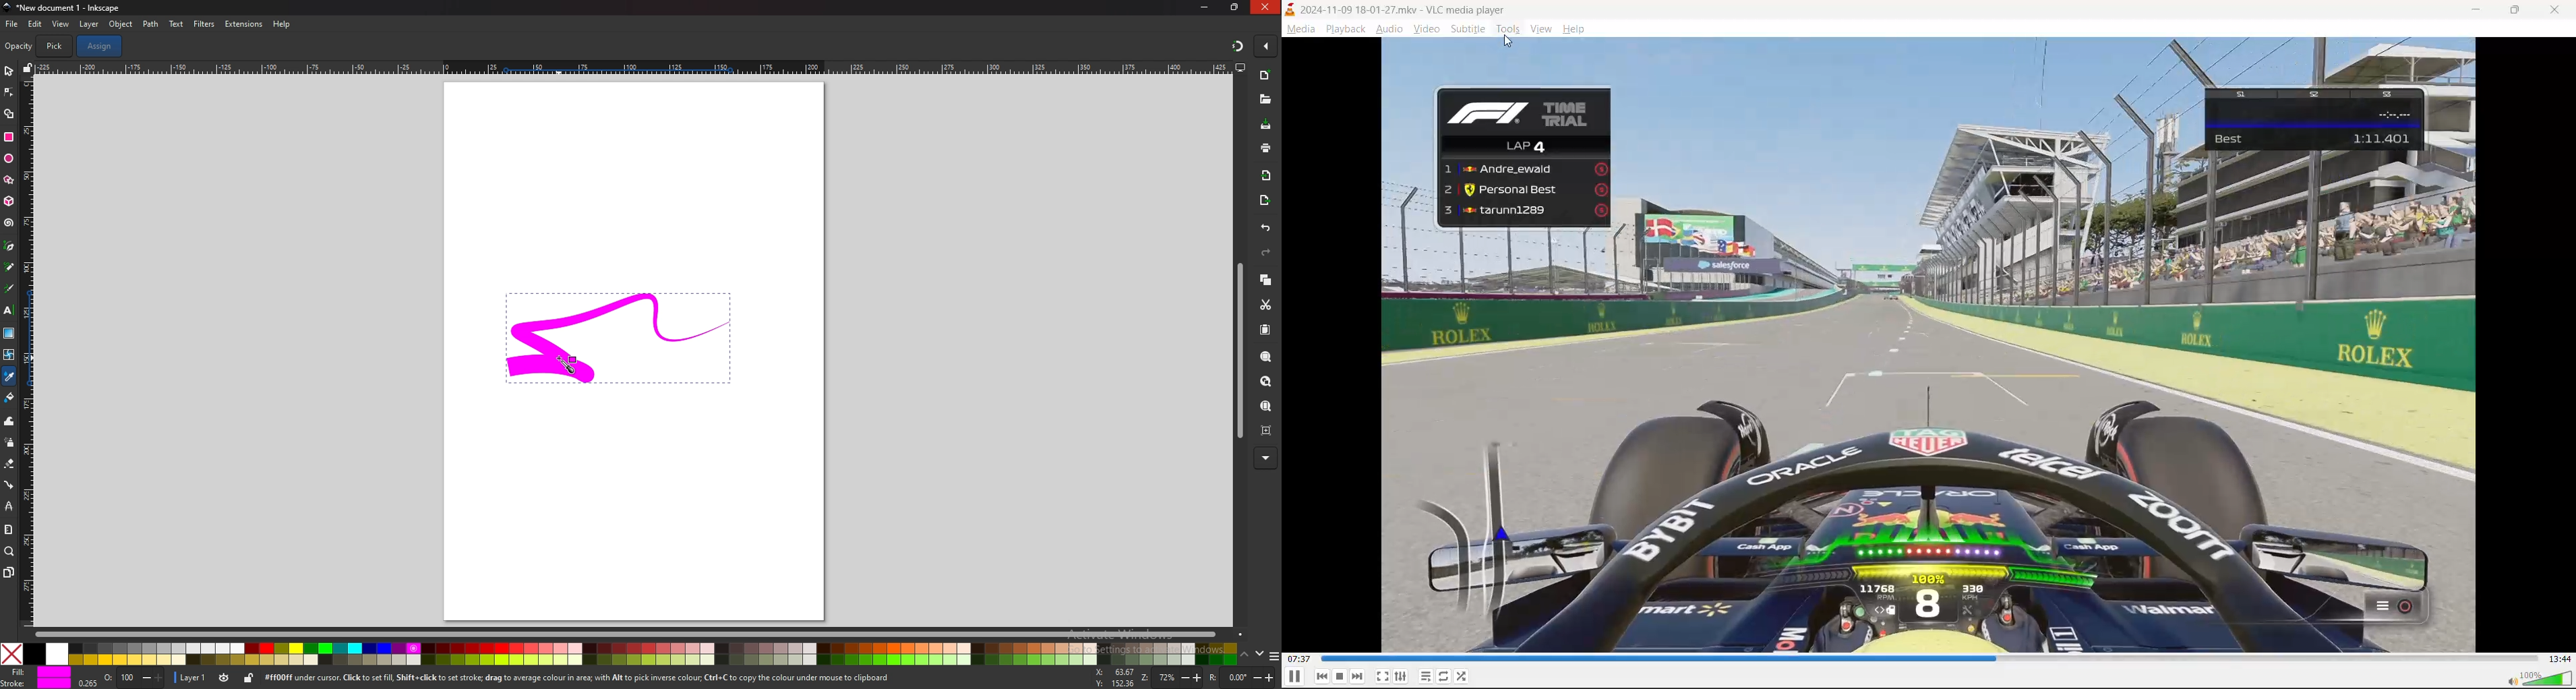 This screenshot has height=700, width=2576. I want to click on audio, so click(1390, 28).